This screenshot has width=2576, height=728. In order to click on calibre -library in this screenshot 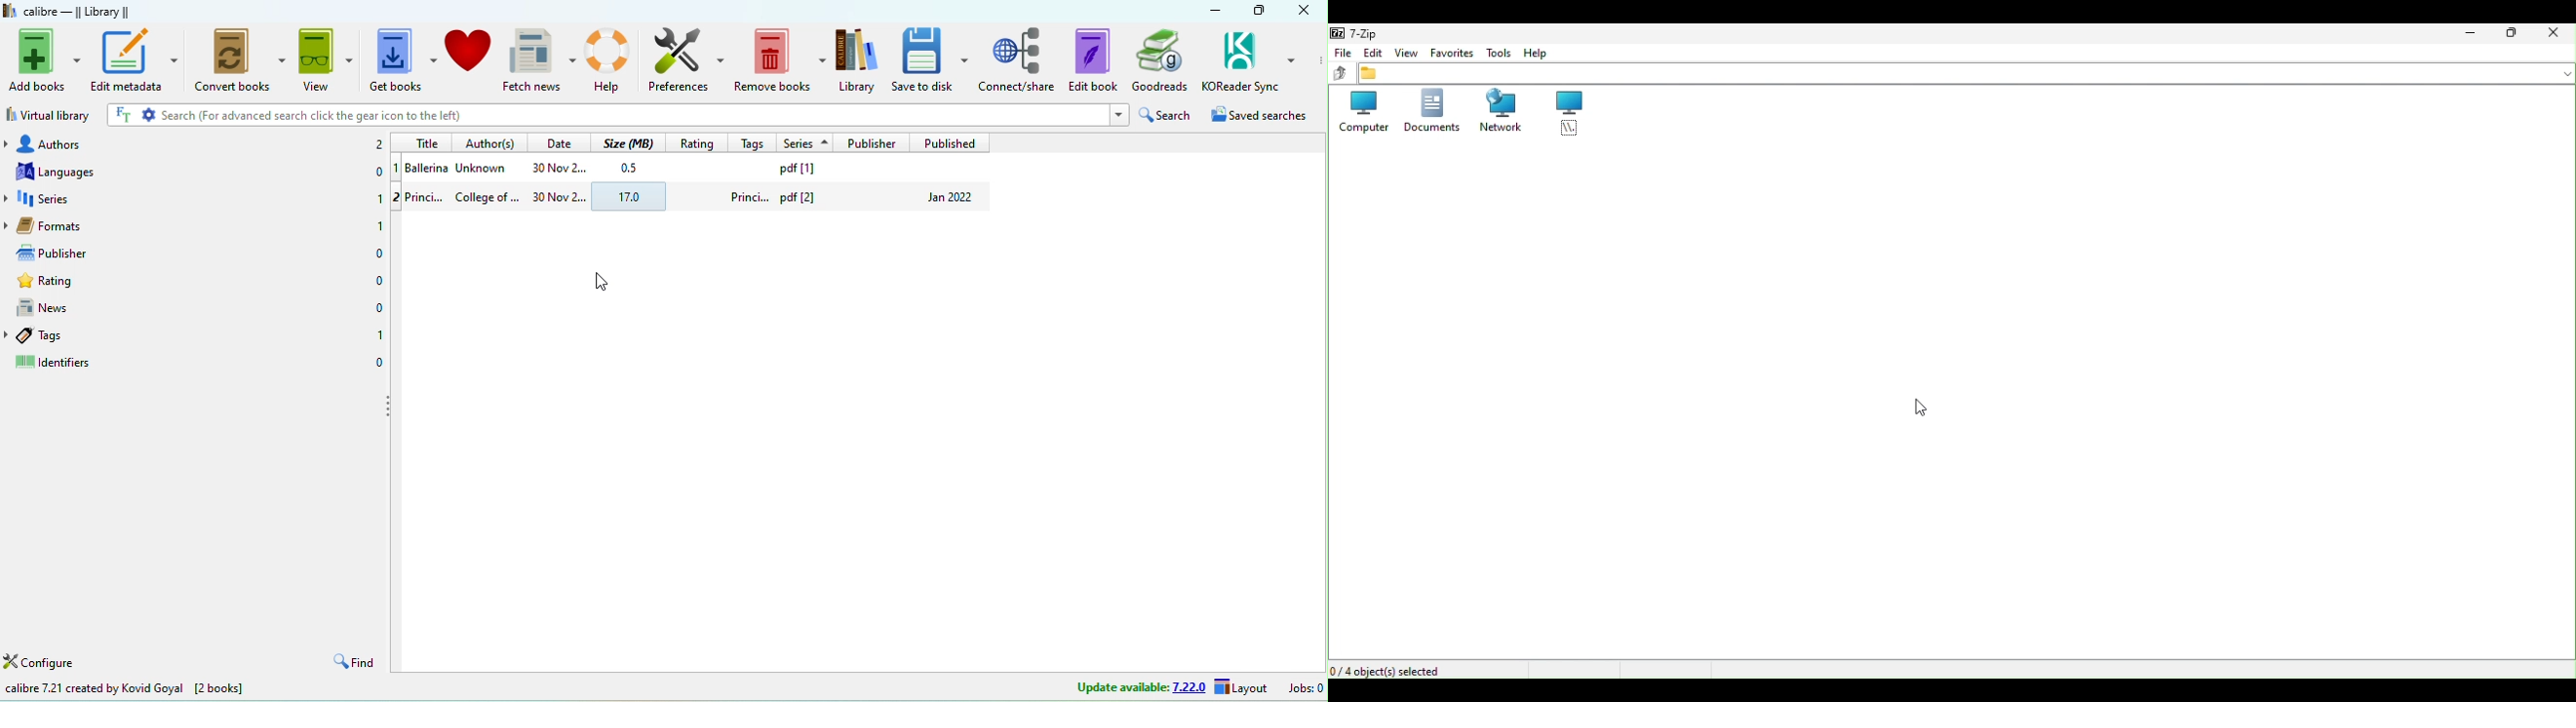, I will do `click(78, 11)`.